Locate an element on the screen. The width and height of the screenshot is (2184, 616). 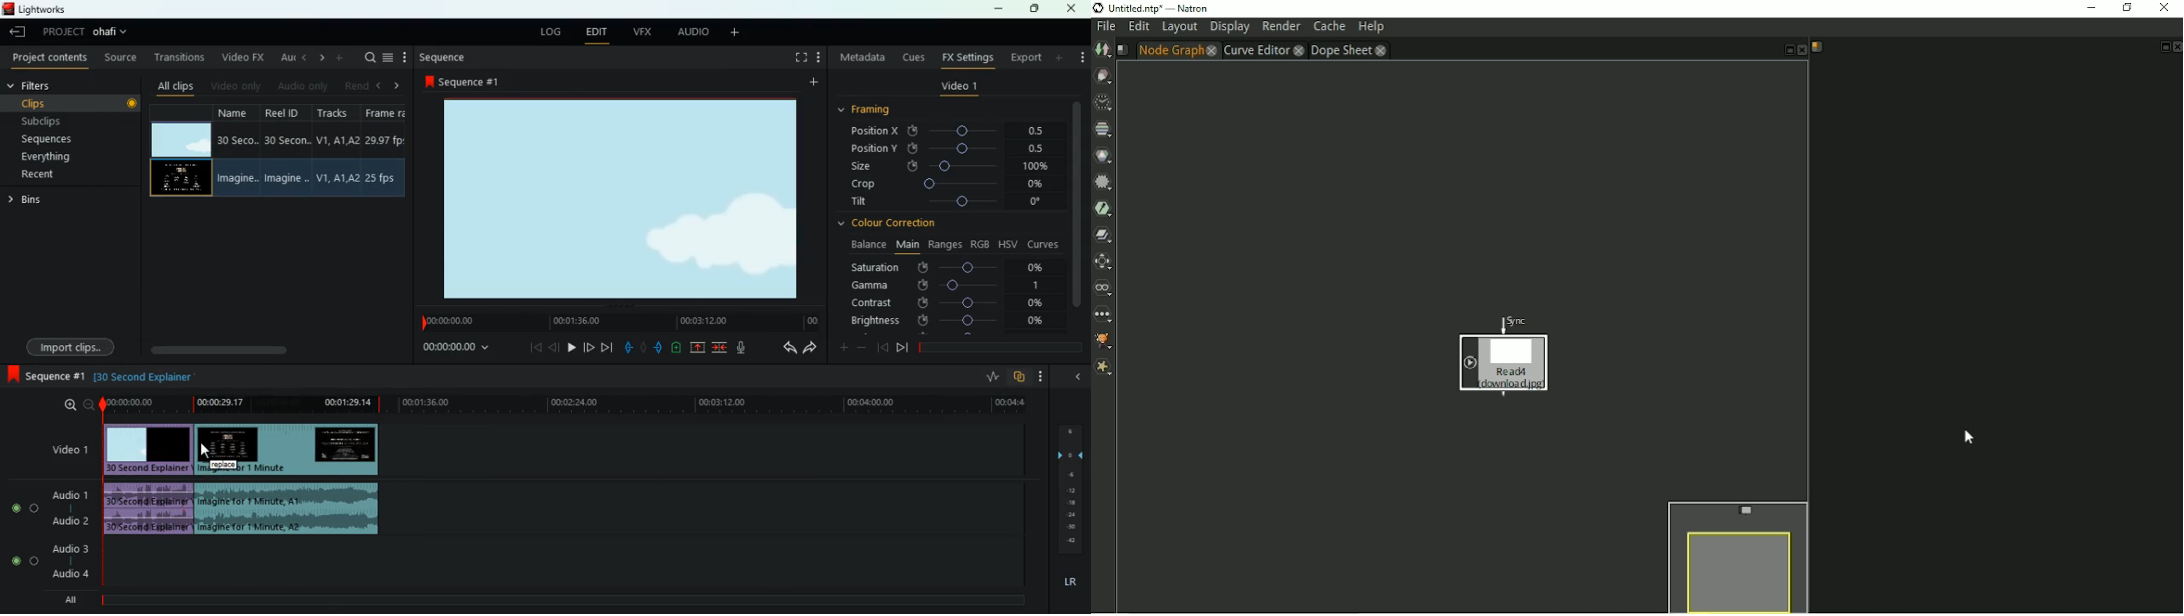
project content is located at coordinates (50, 59).